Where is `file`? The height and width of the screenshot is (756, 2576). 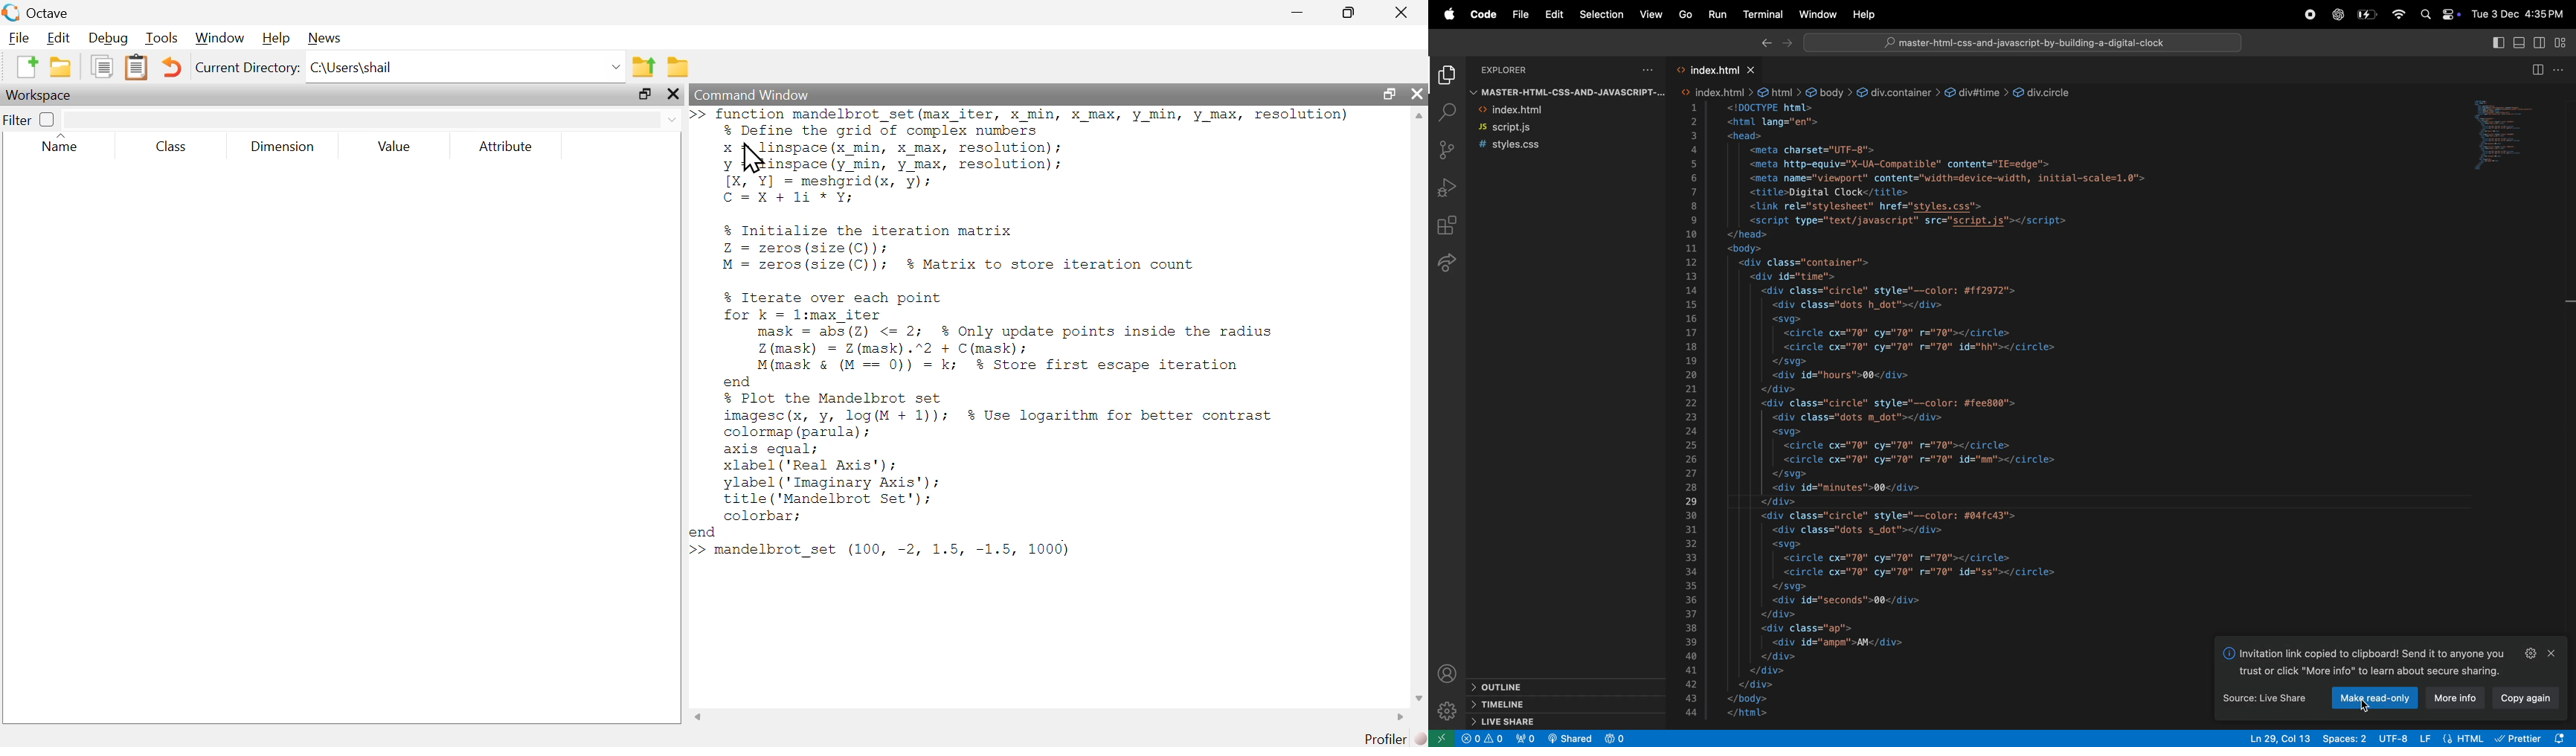 file is located at coordinates (1518, 13).